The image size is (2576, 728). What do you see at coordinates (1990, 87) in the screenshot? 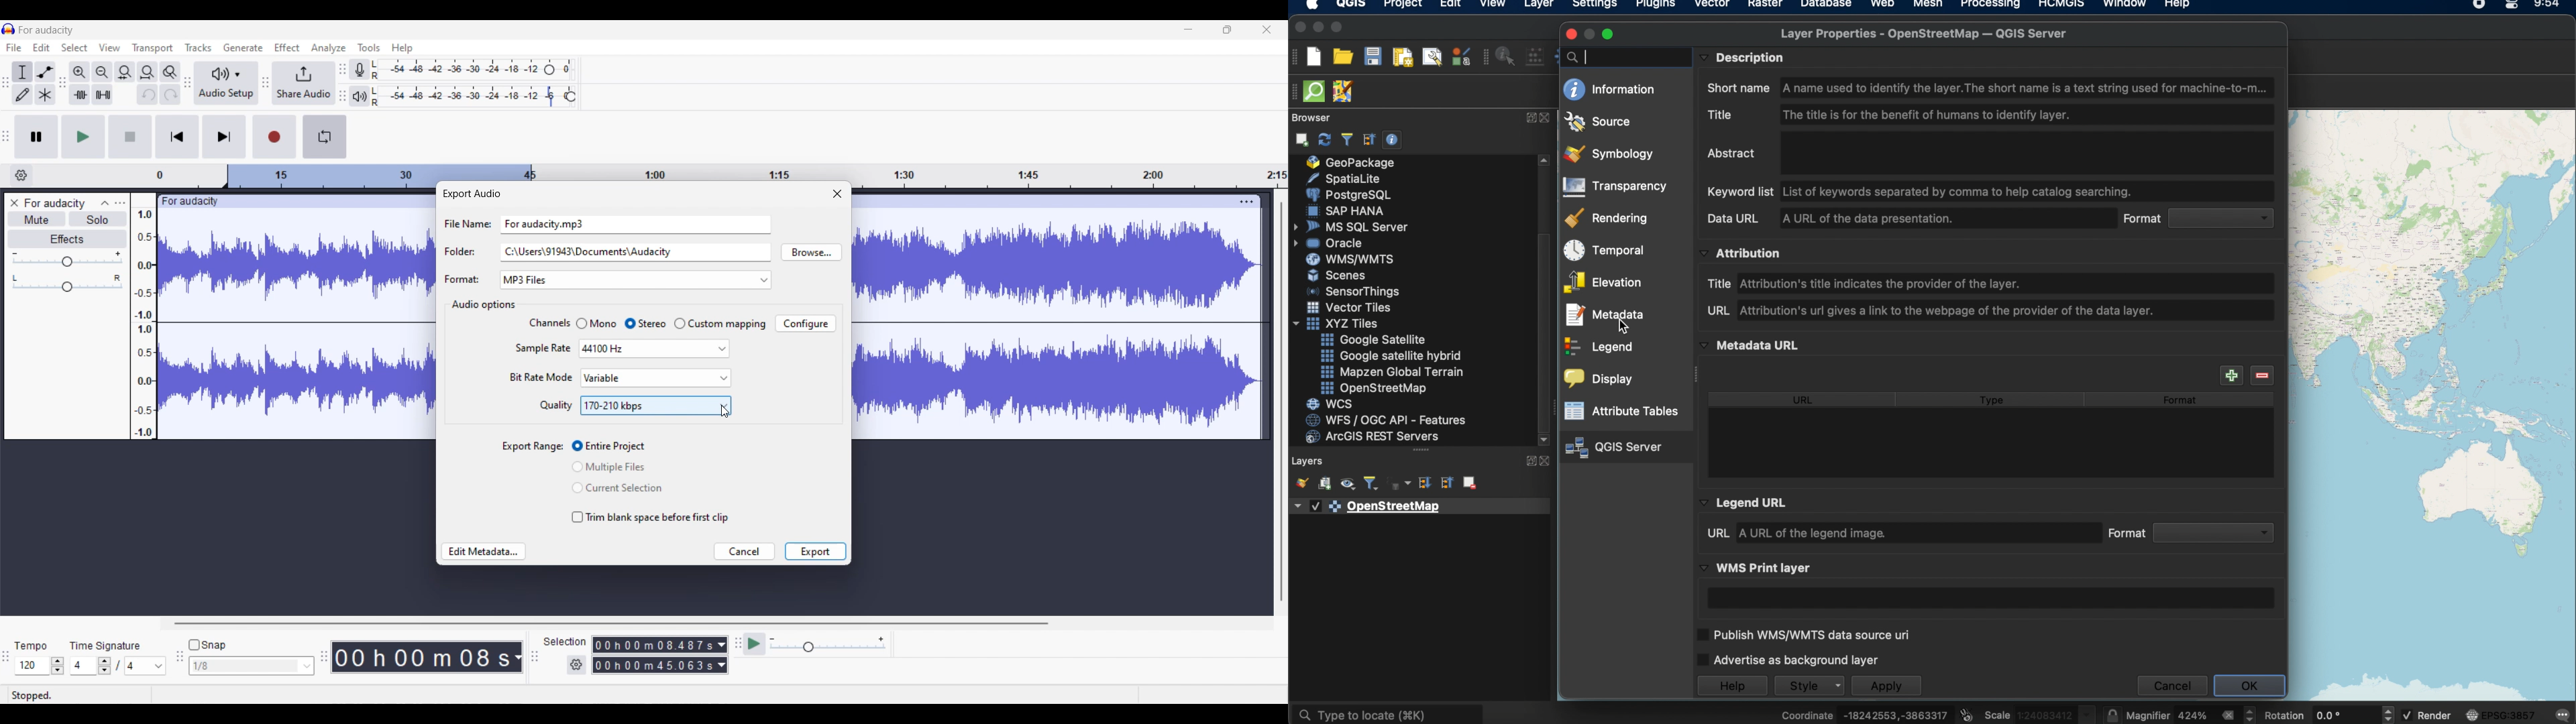
I see `short name description` at bounding box center [1990, 87].